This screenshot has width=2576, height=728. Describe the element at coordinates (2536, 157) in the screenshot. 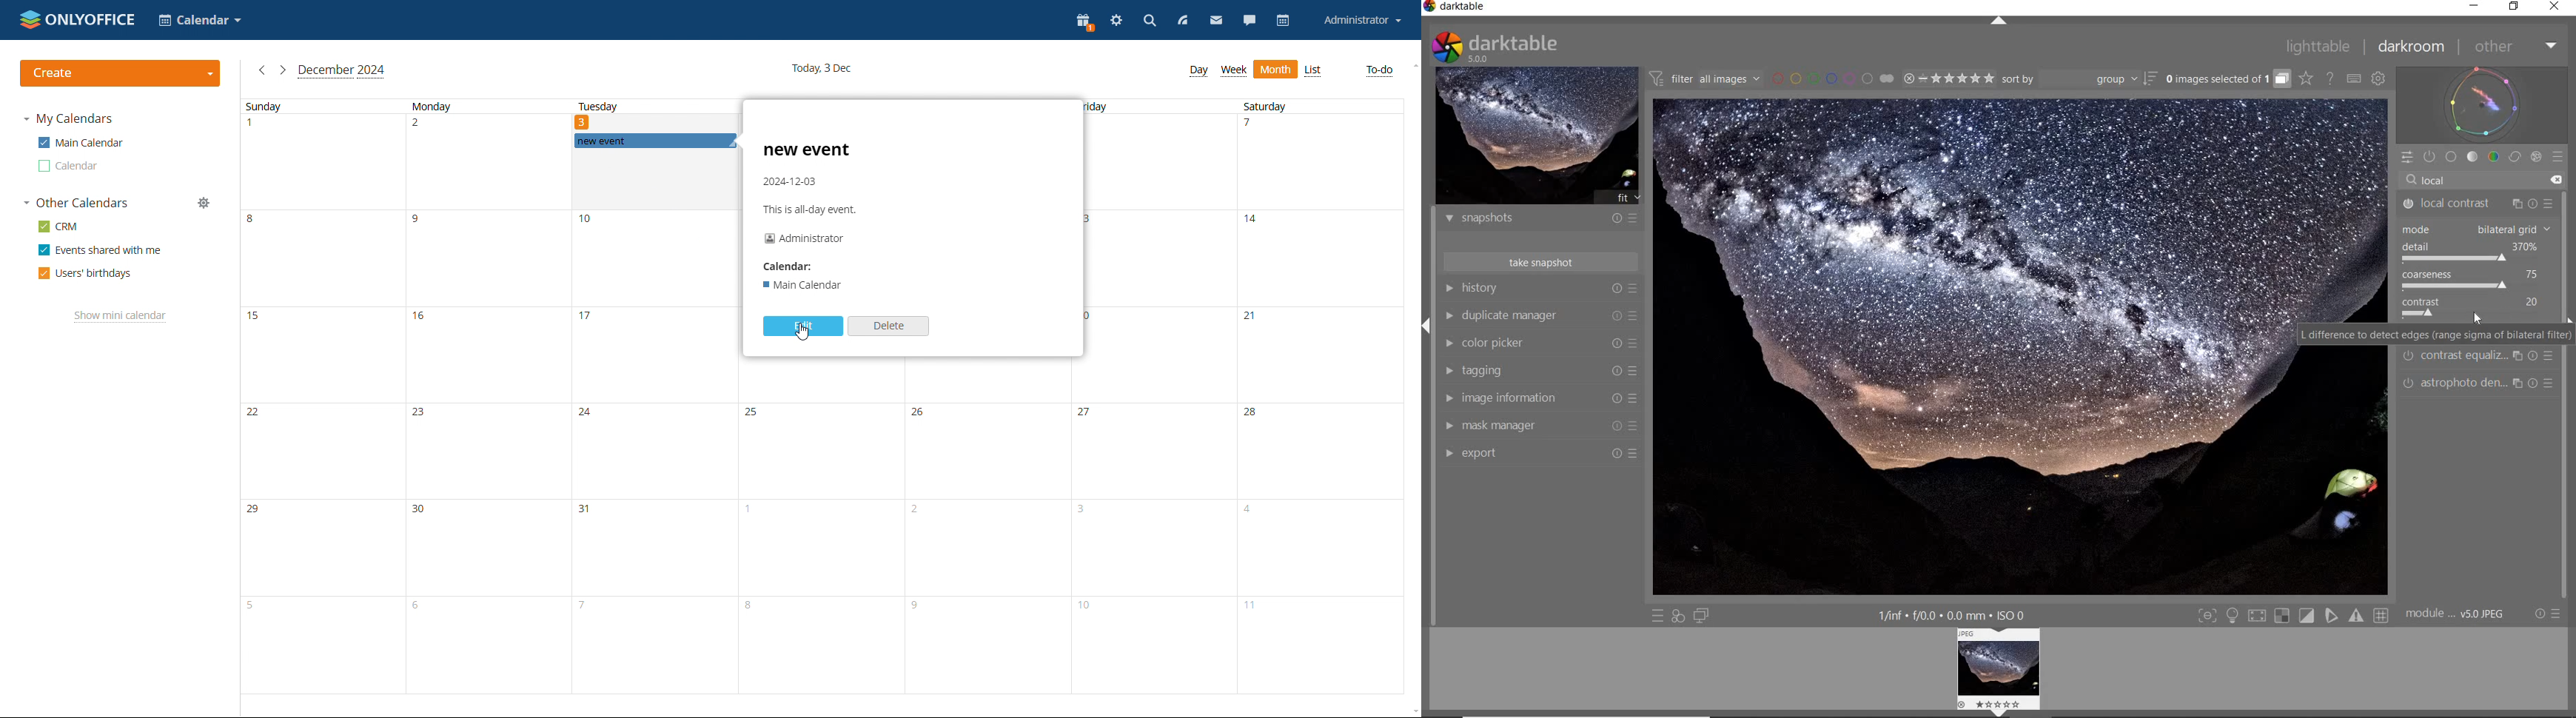

I see `EFFECT` at that location.